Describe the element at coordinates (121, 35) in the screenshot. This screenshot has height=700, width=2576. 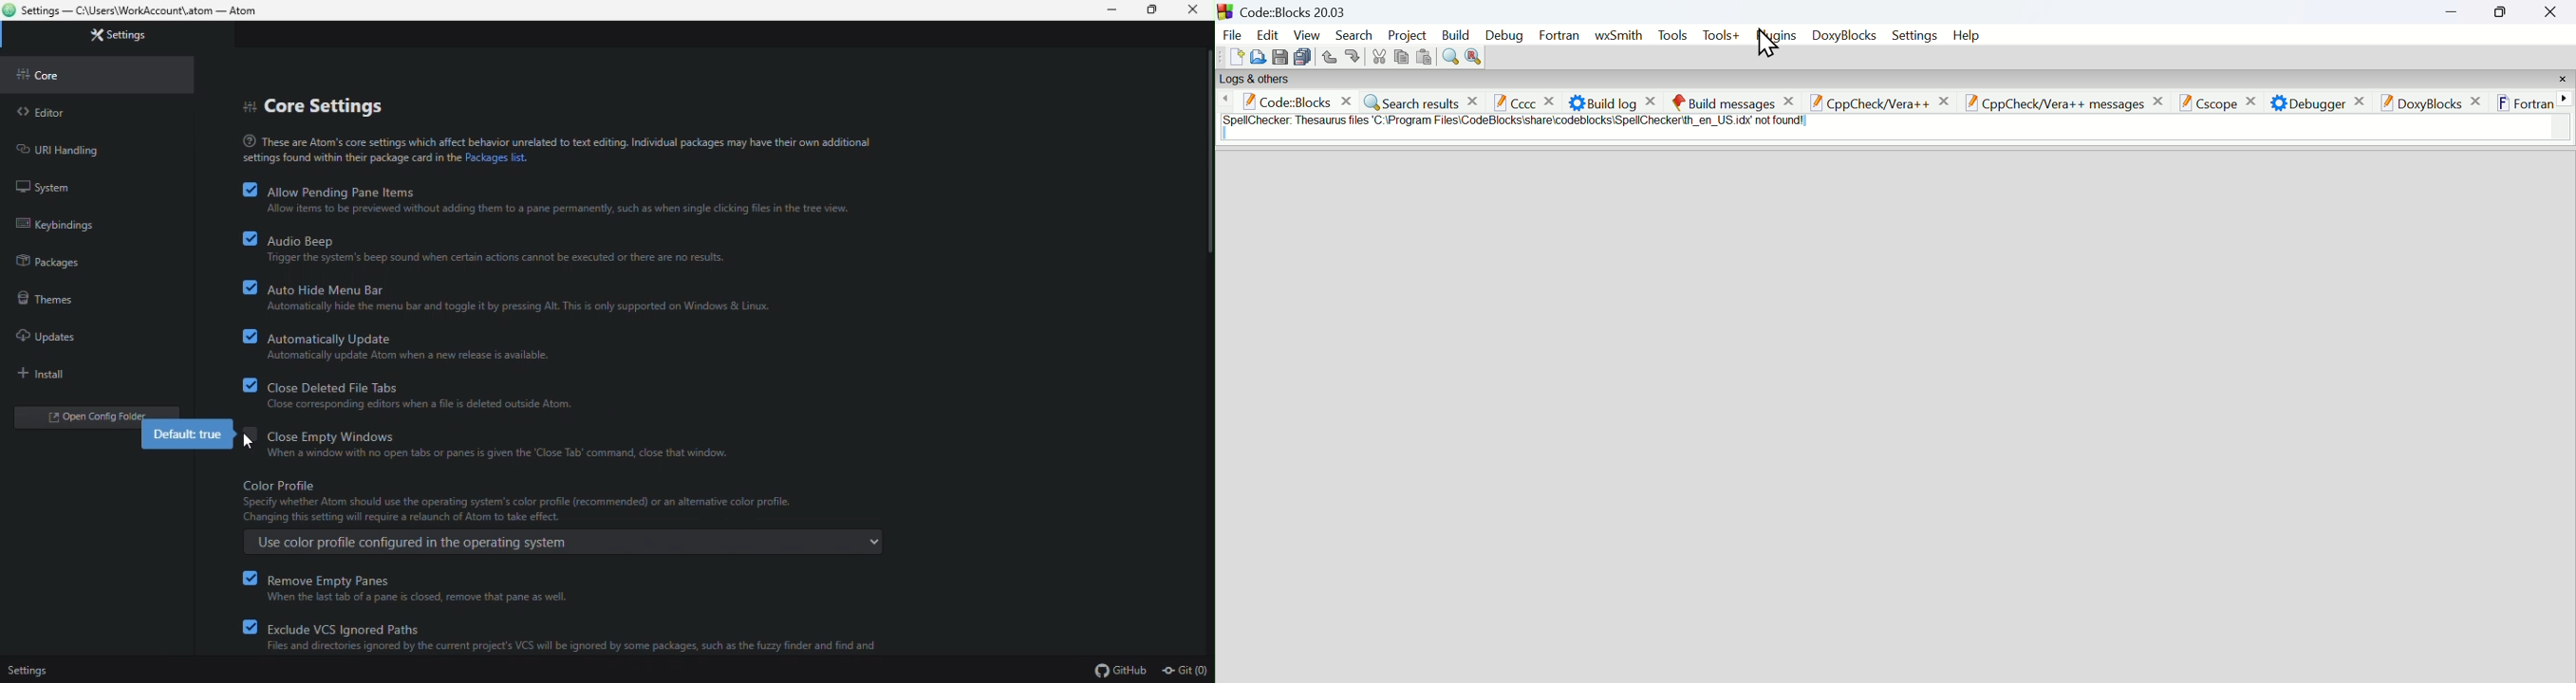
I see `settings` at that location.